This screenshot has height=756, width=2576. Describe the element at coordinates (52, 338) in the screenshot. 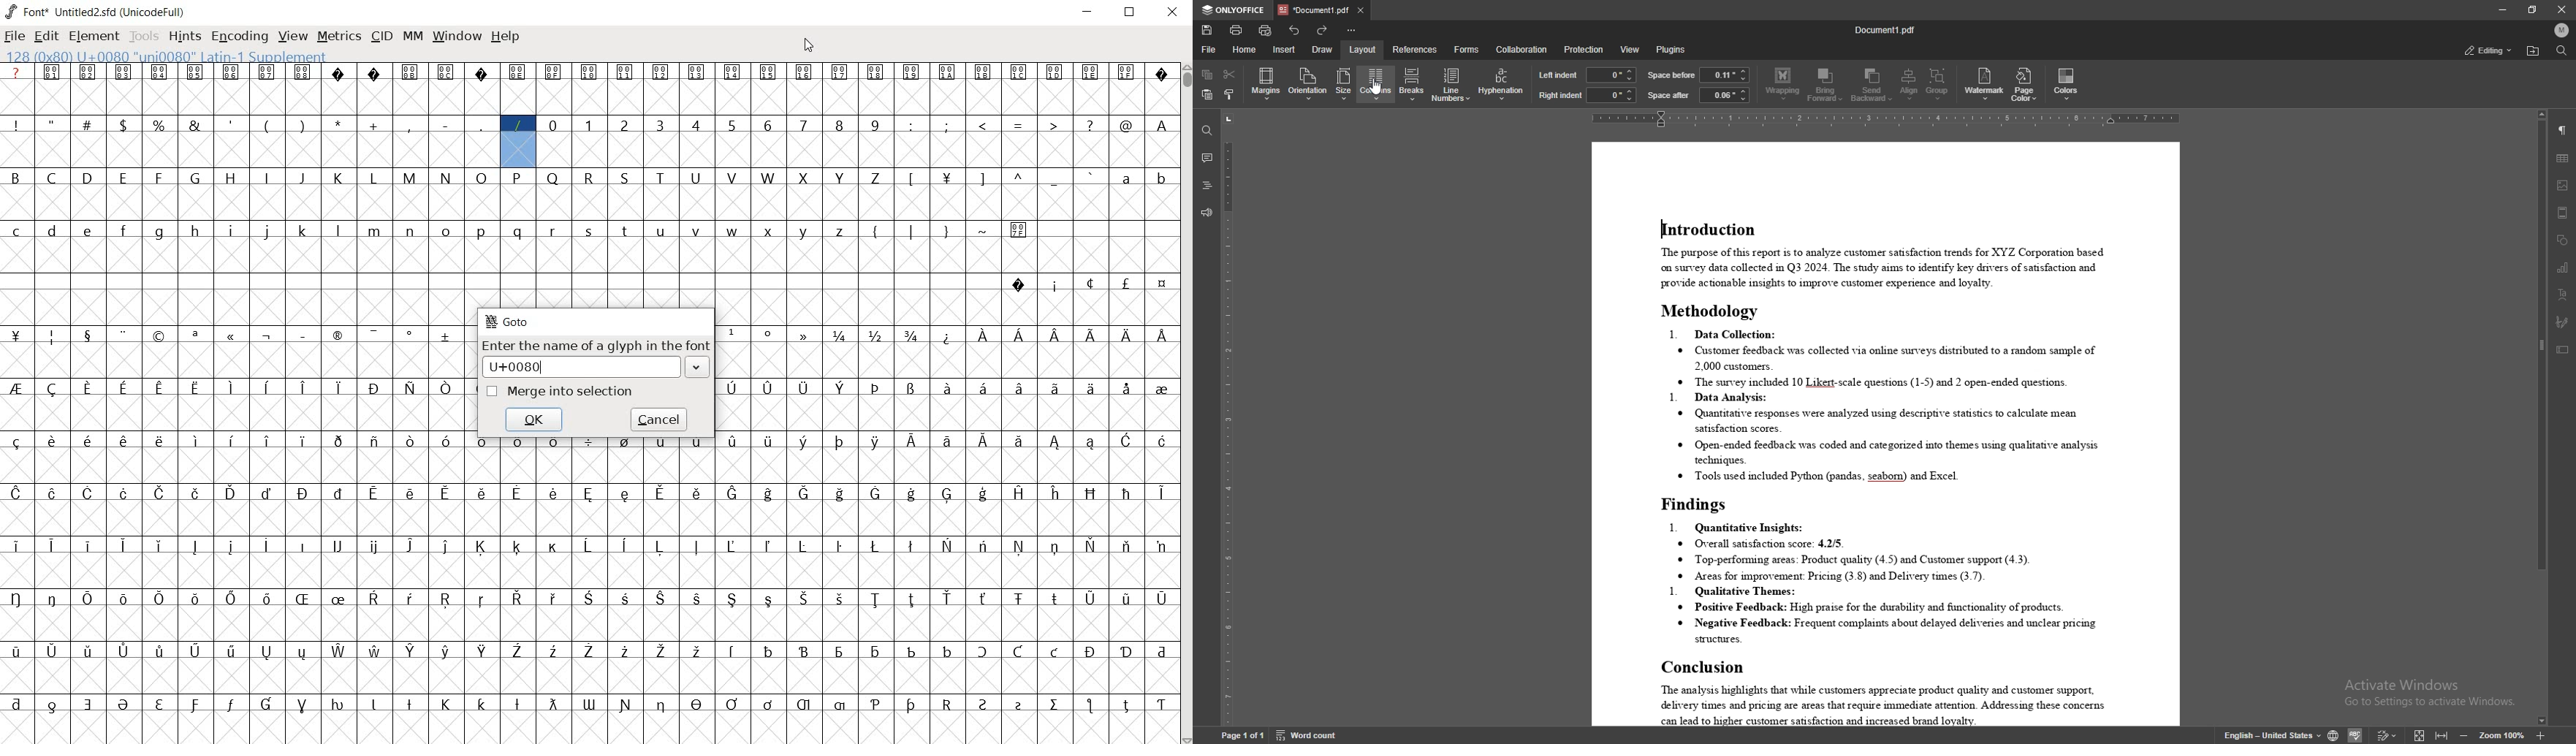

I see `glyph` at that location.